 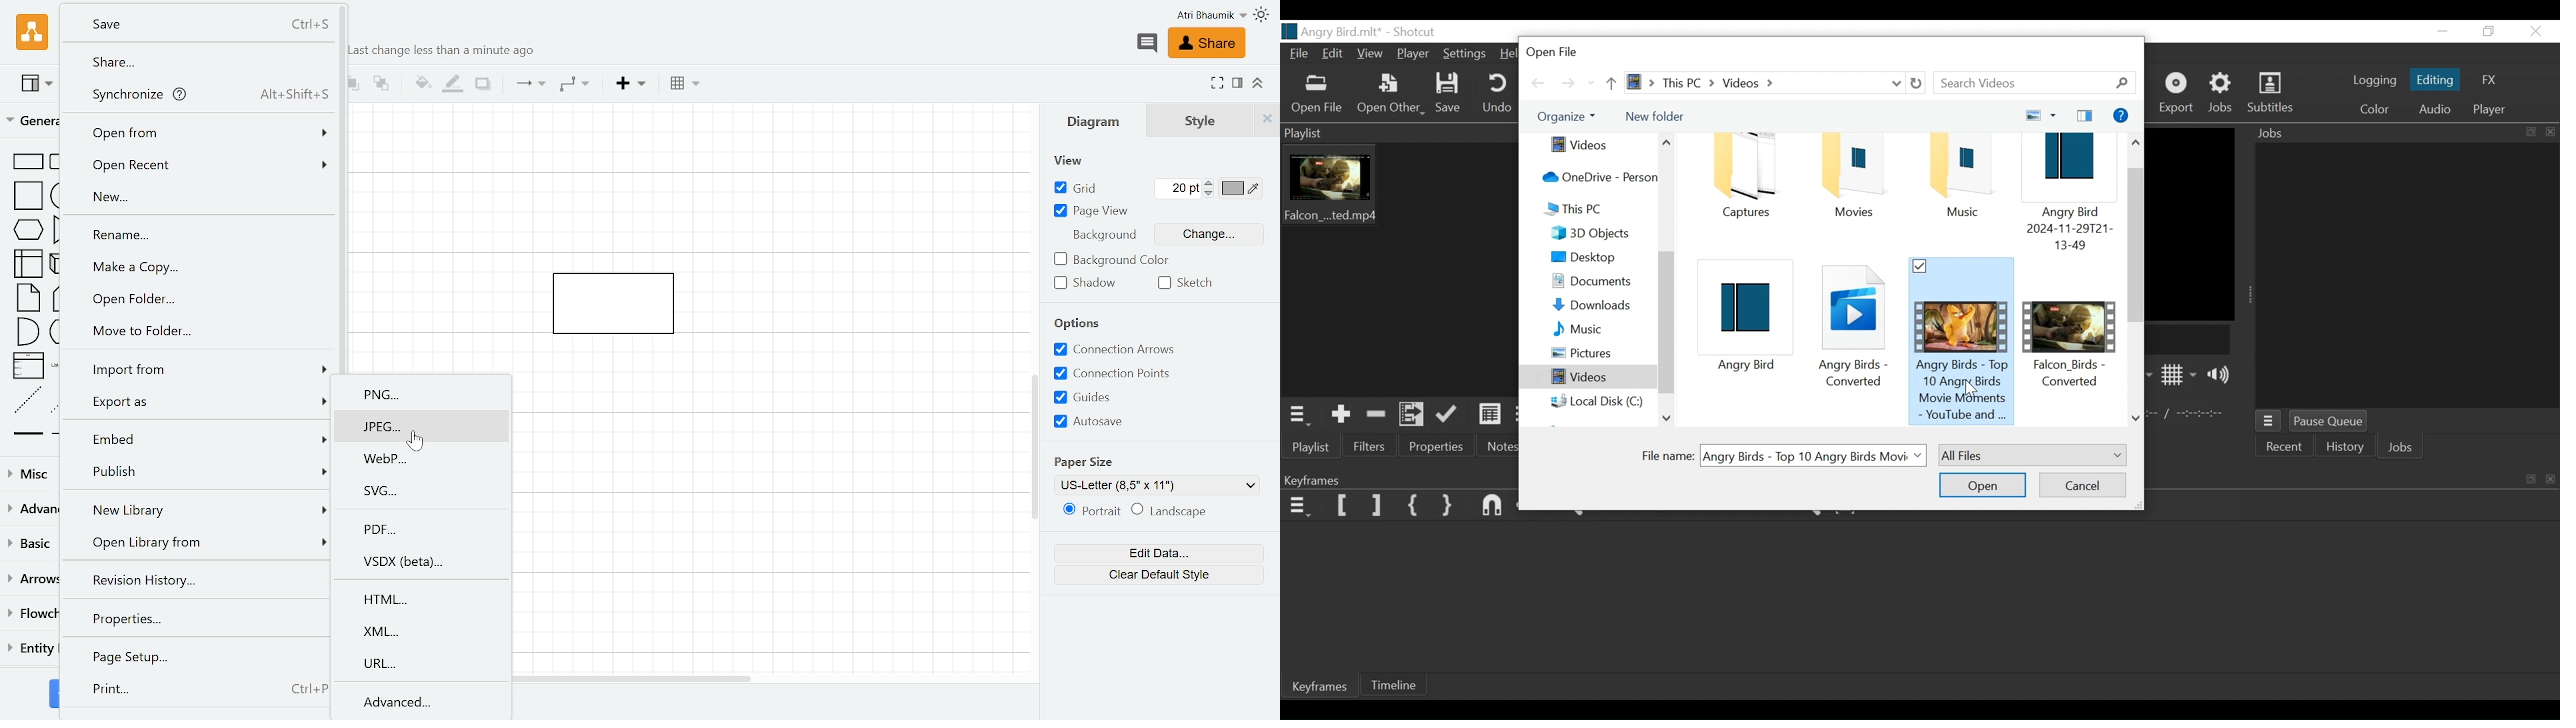 I want to click on Grid color, so click(x=1240, y=188).